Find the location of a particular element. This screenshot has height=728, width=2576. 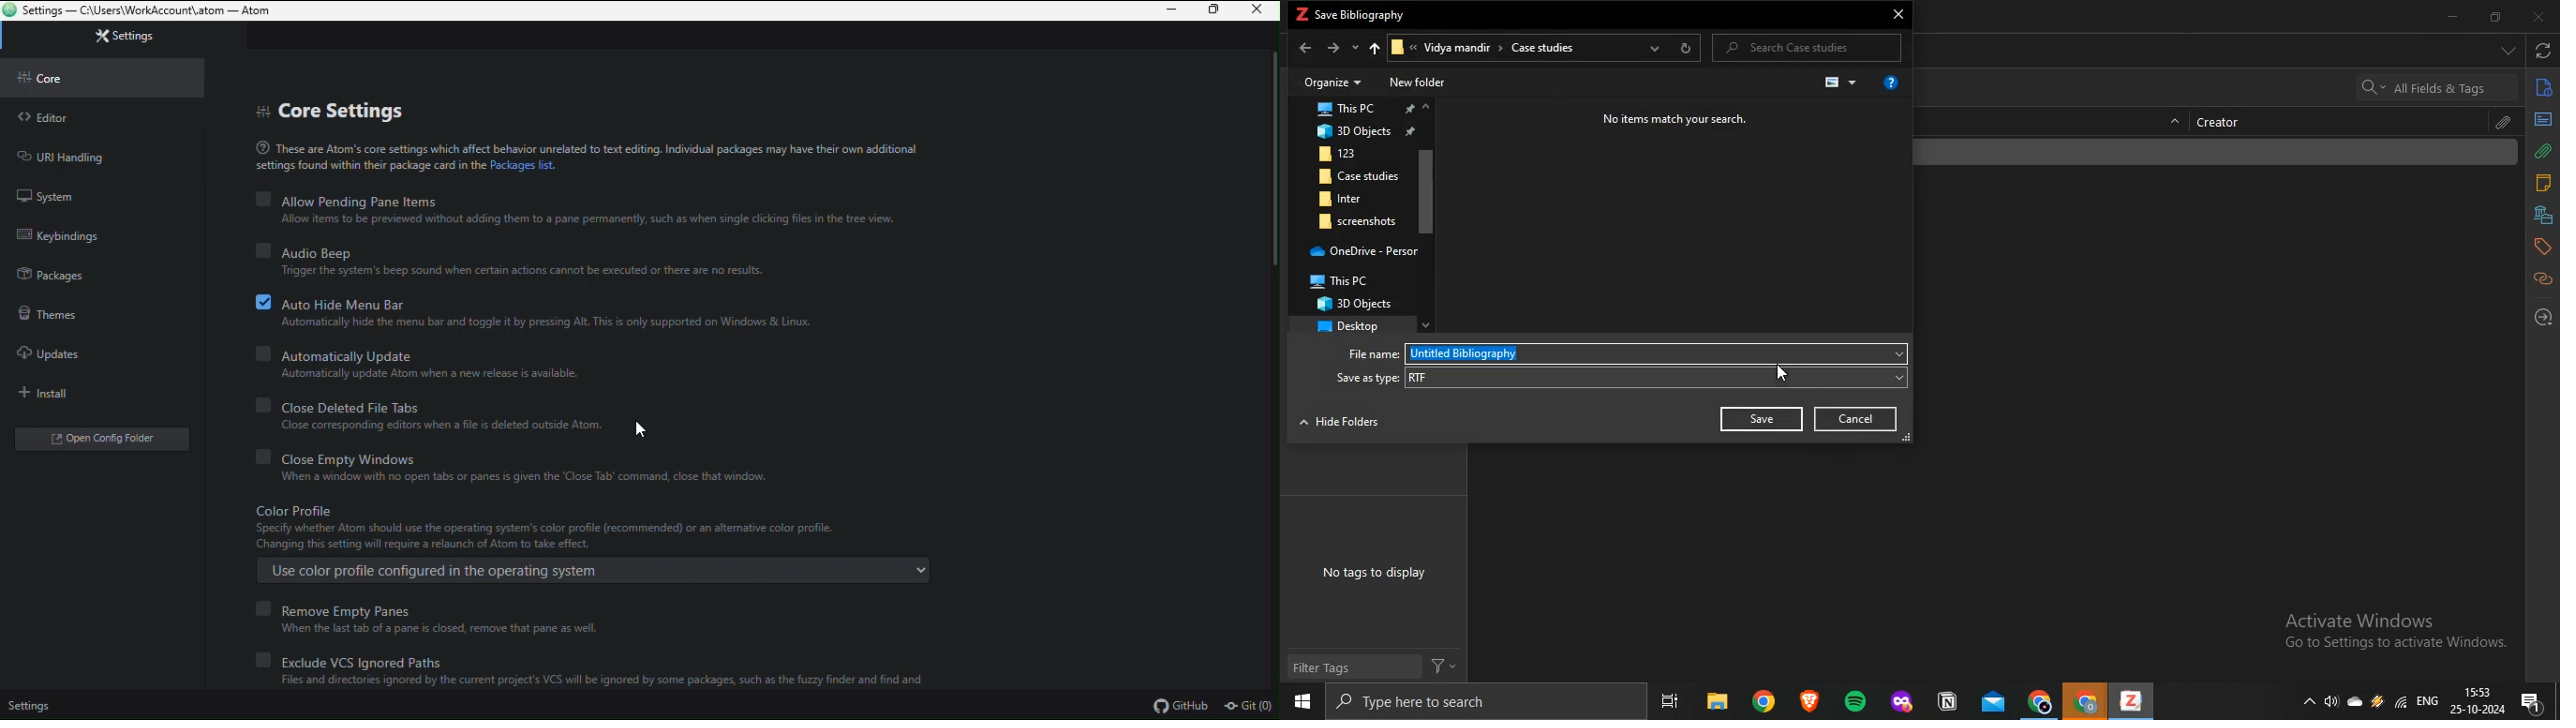

save bibliography is located at coordinates (1374, 16).